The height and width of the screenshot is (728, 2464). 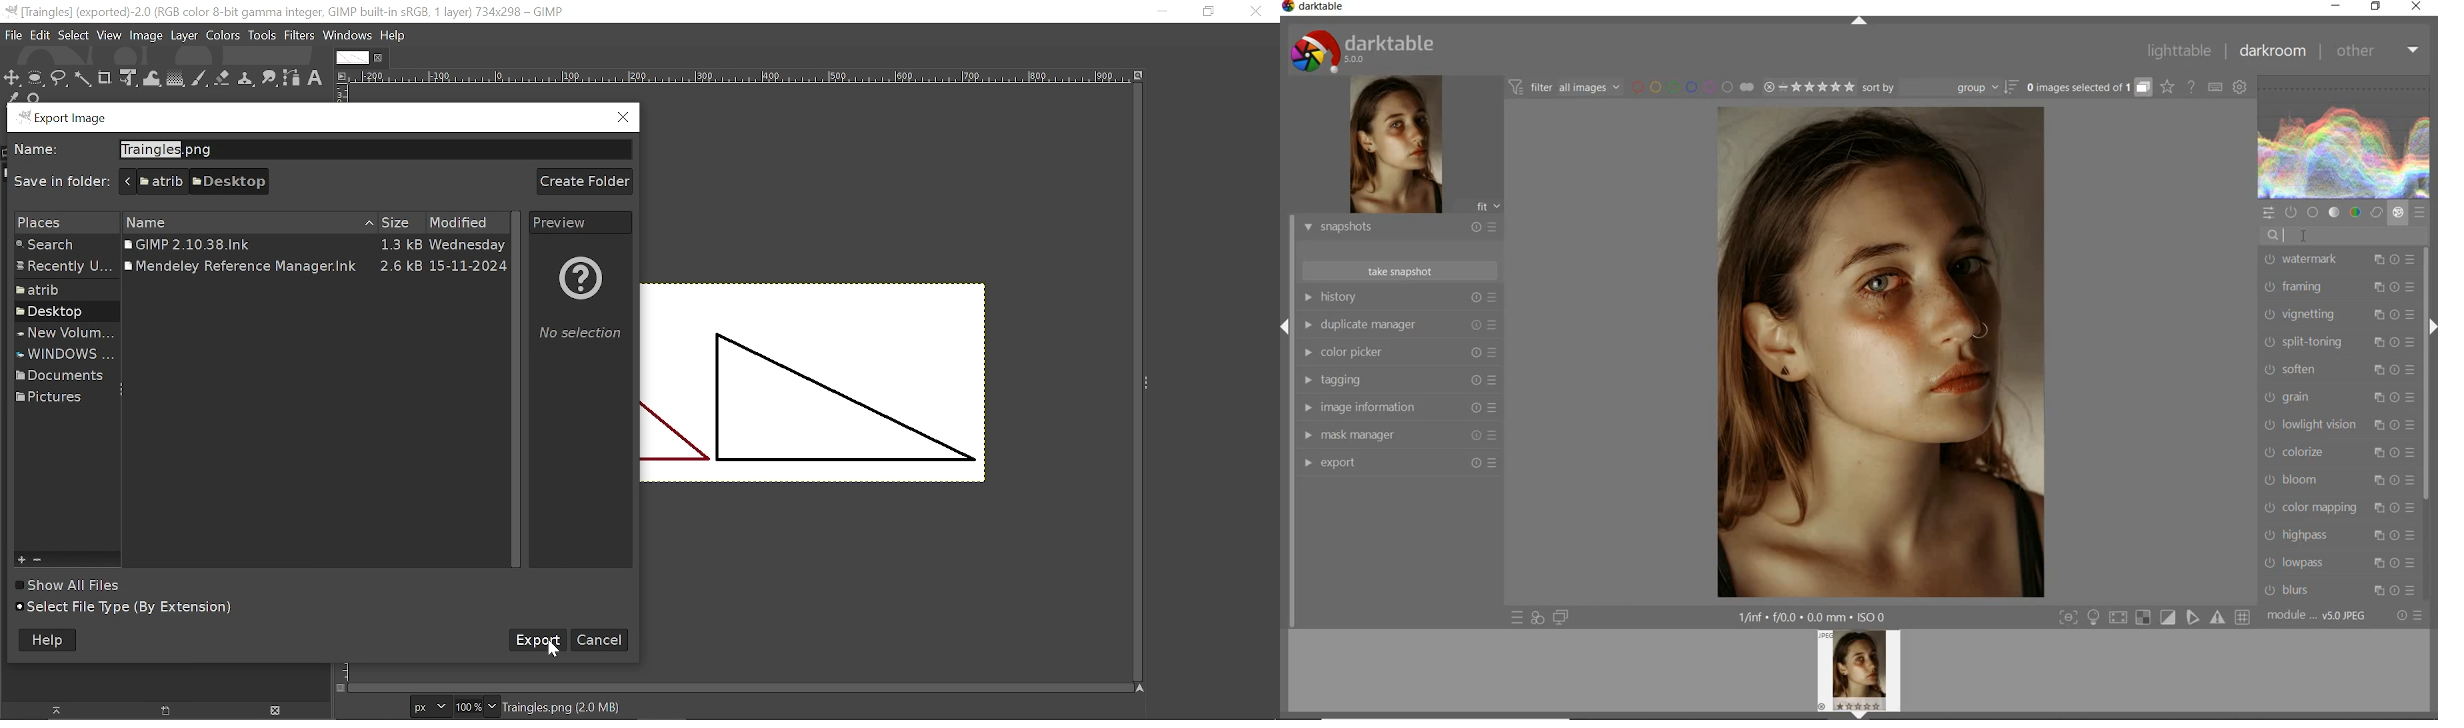 What do you see at coordinates (1860, 23) in the screenshot?
I see `expand/collapse` at bounding box center [1860, 23].